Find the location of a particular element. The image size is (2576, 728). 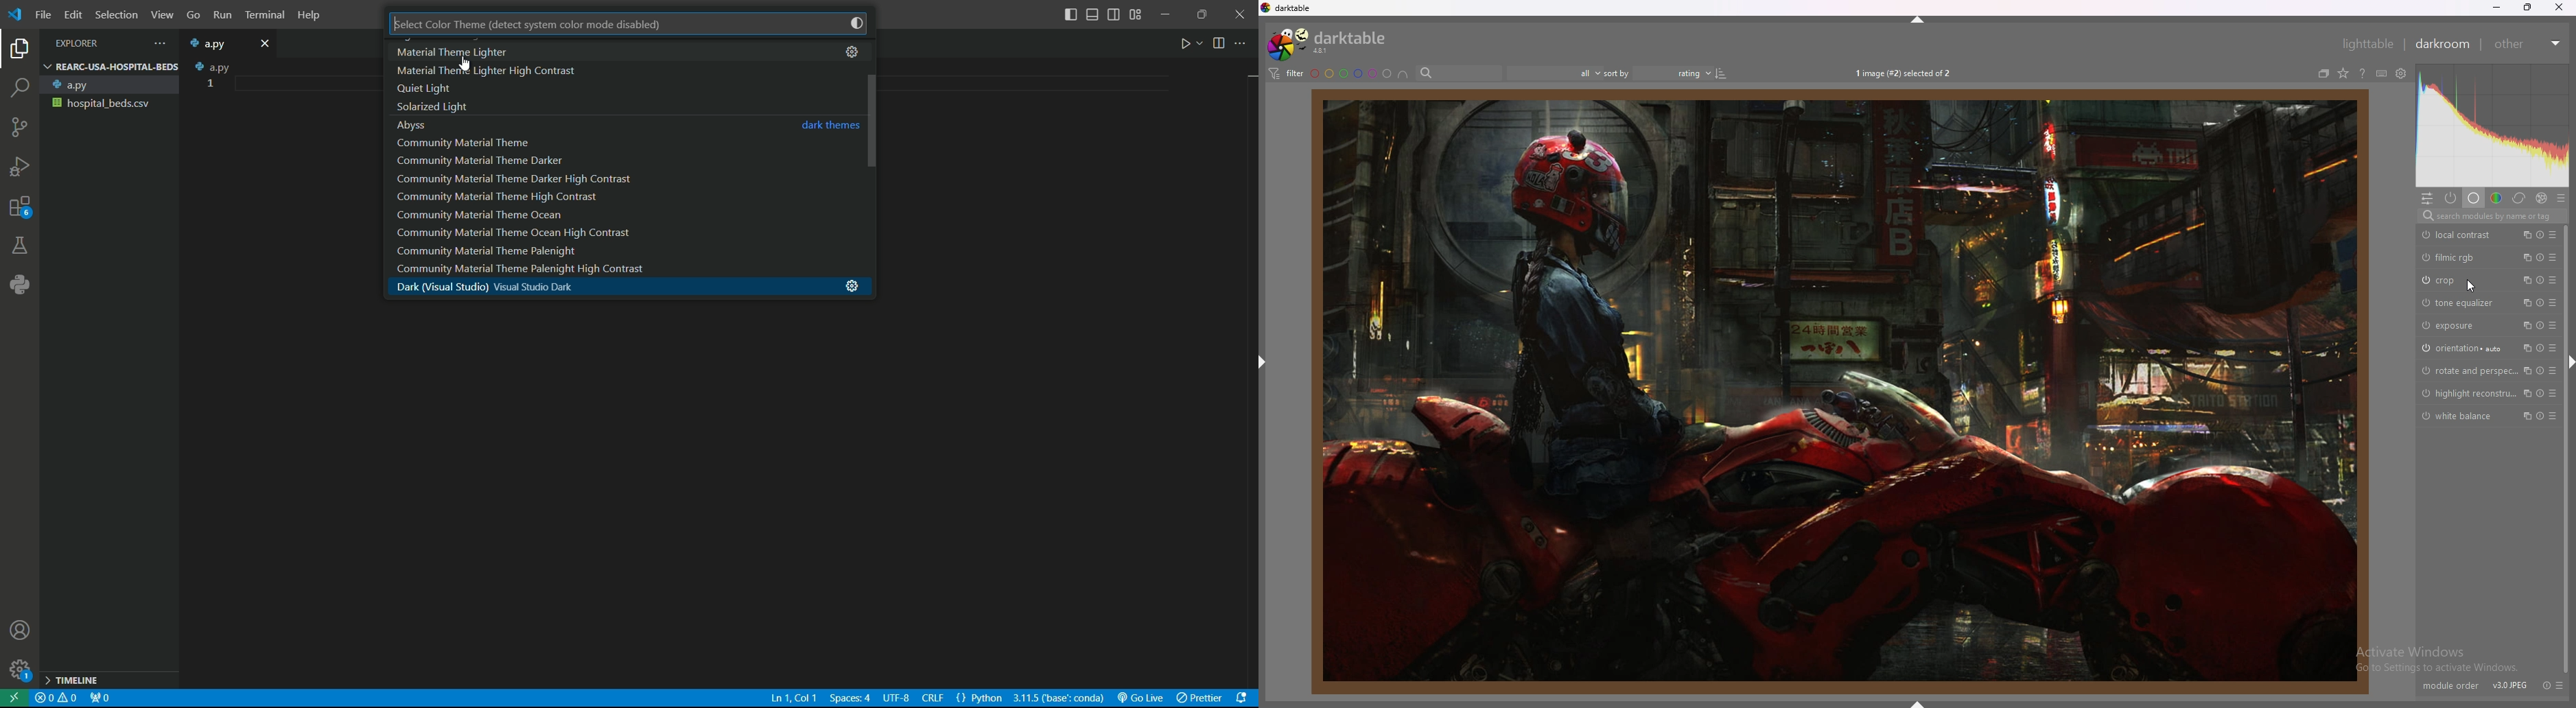

Sort order is located at coordinates (1681, 73).